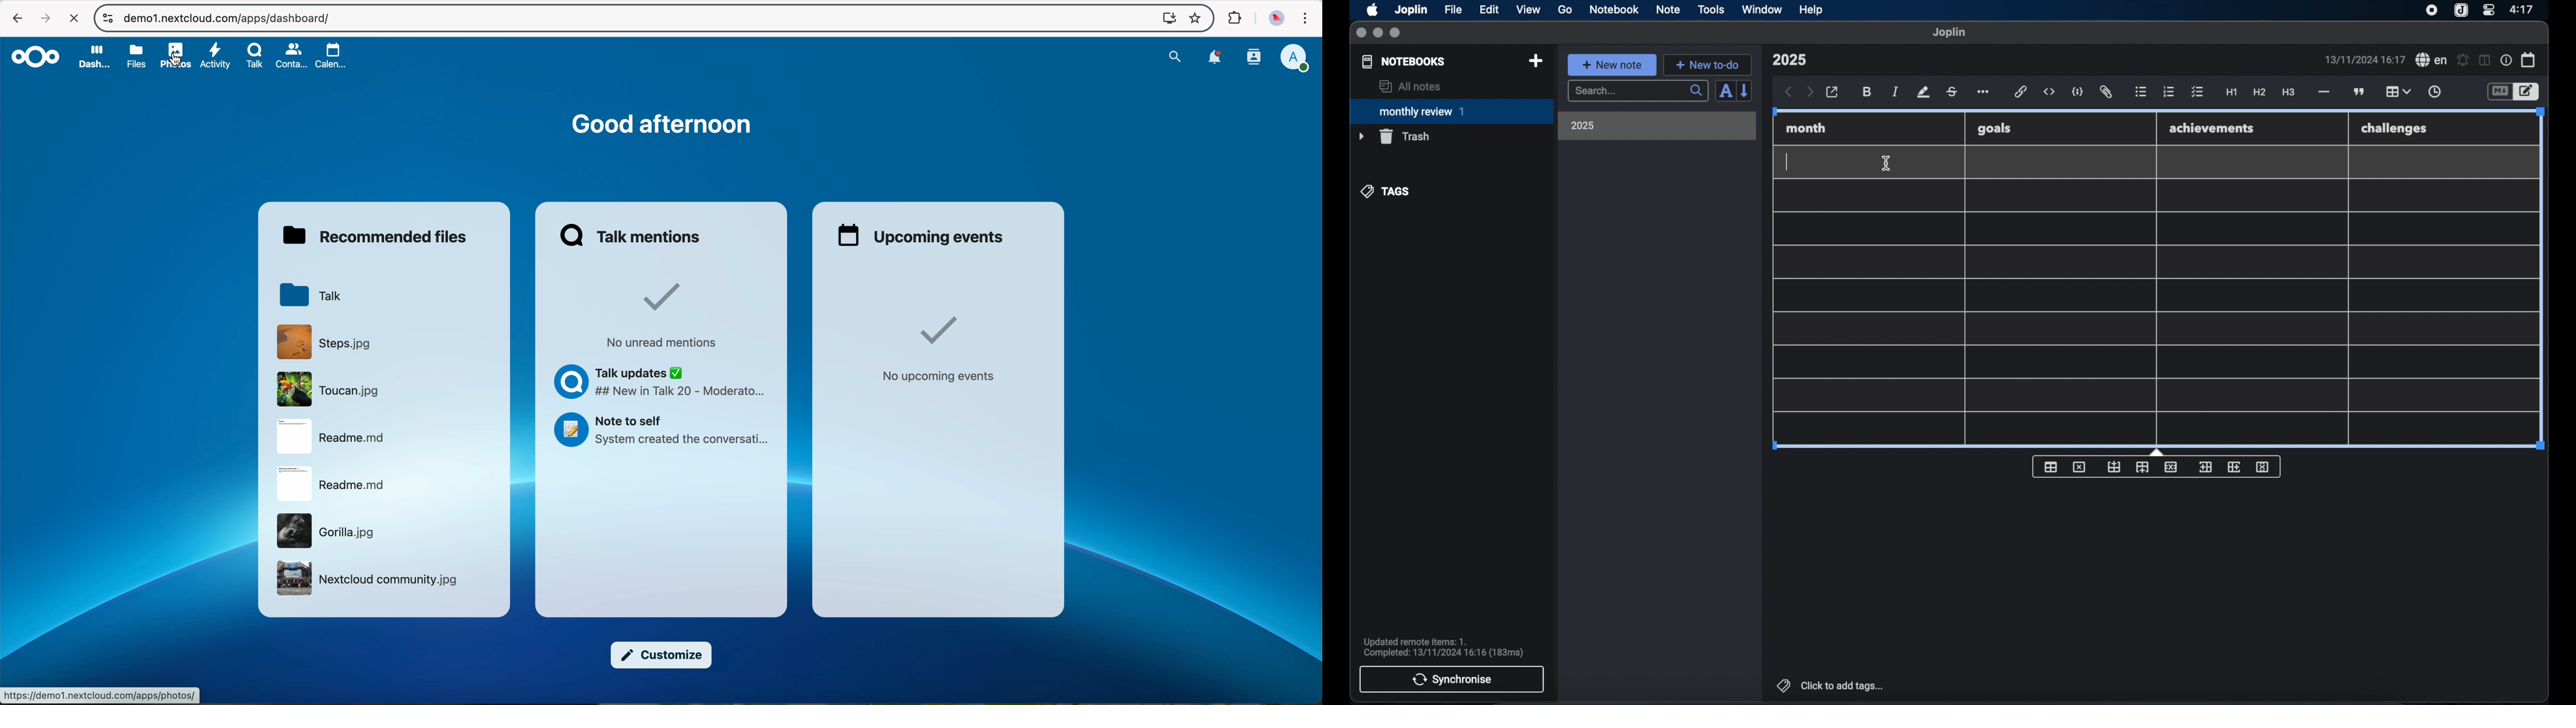 Image resolution: width=2576 pixels, height=728 pixels. I want to click on joplin, so click(1949, 32).